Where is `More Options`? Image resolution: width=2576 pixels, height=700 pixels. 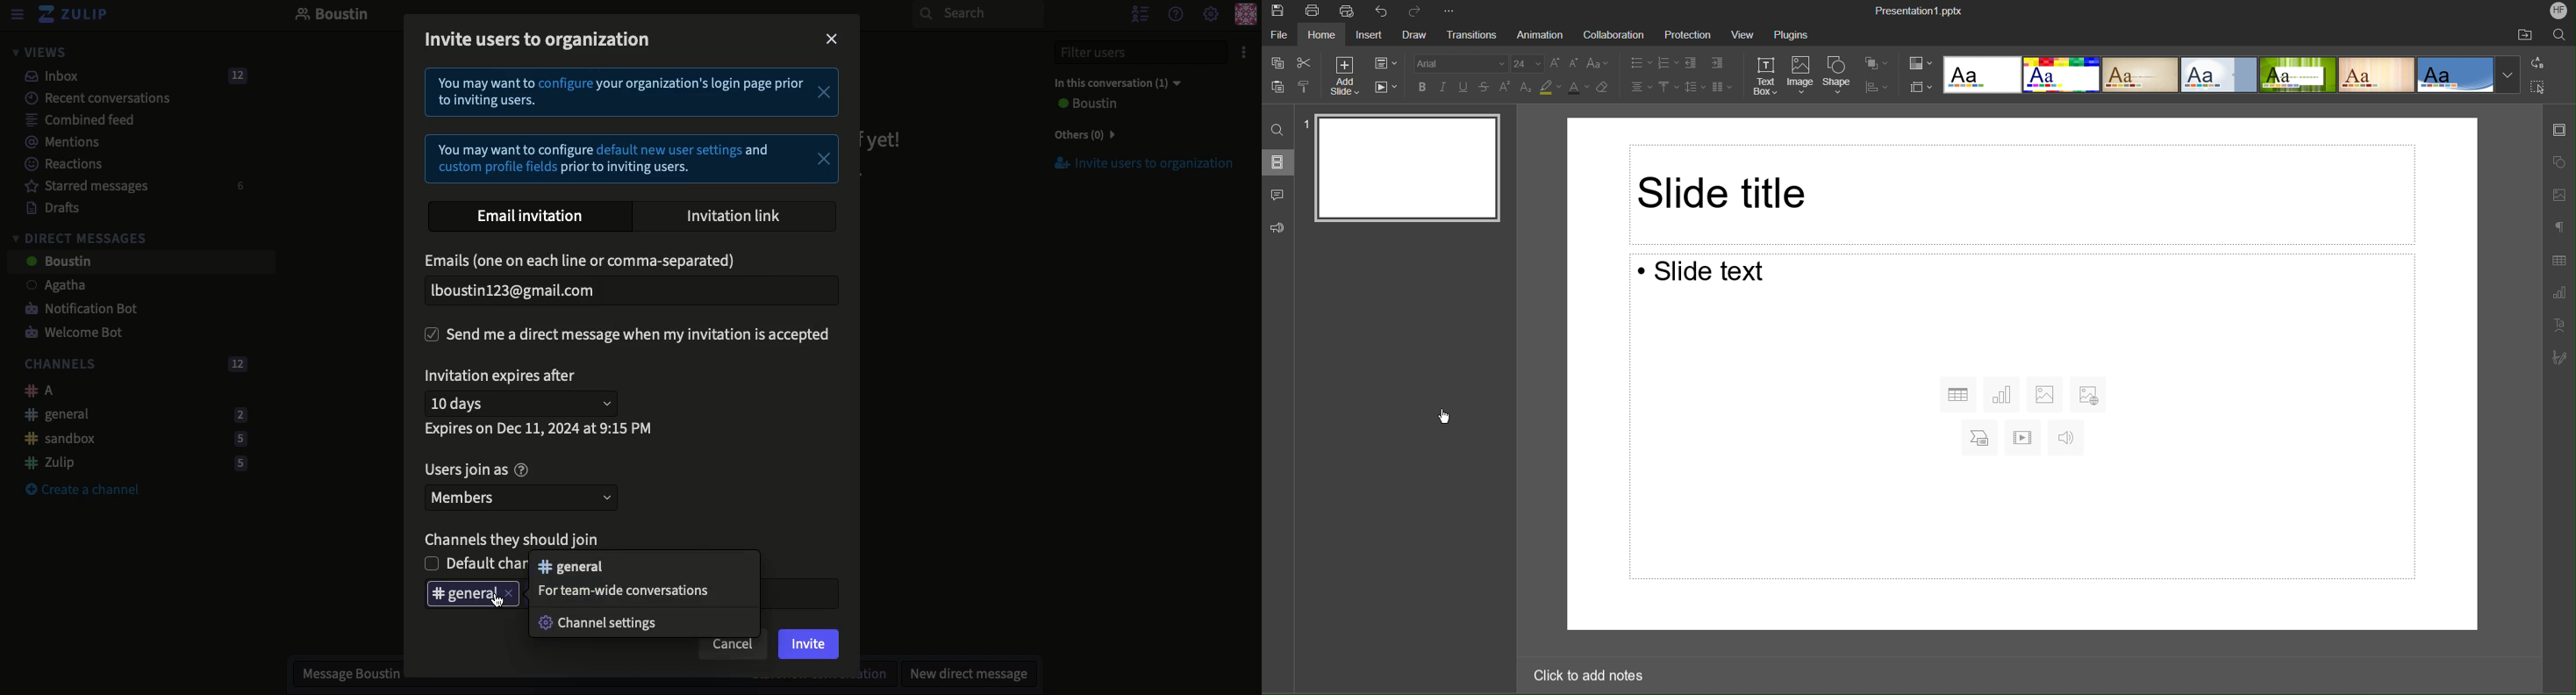
More Options is located at coordinates (1449, 12).